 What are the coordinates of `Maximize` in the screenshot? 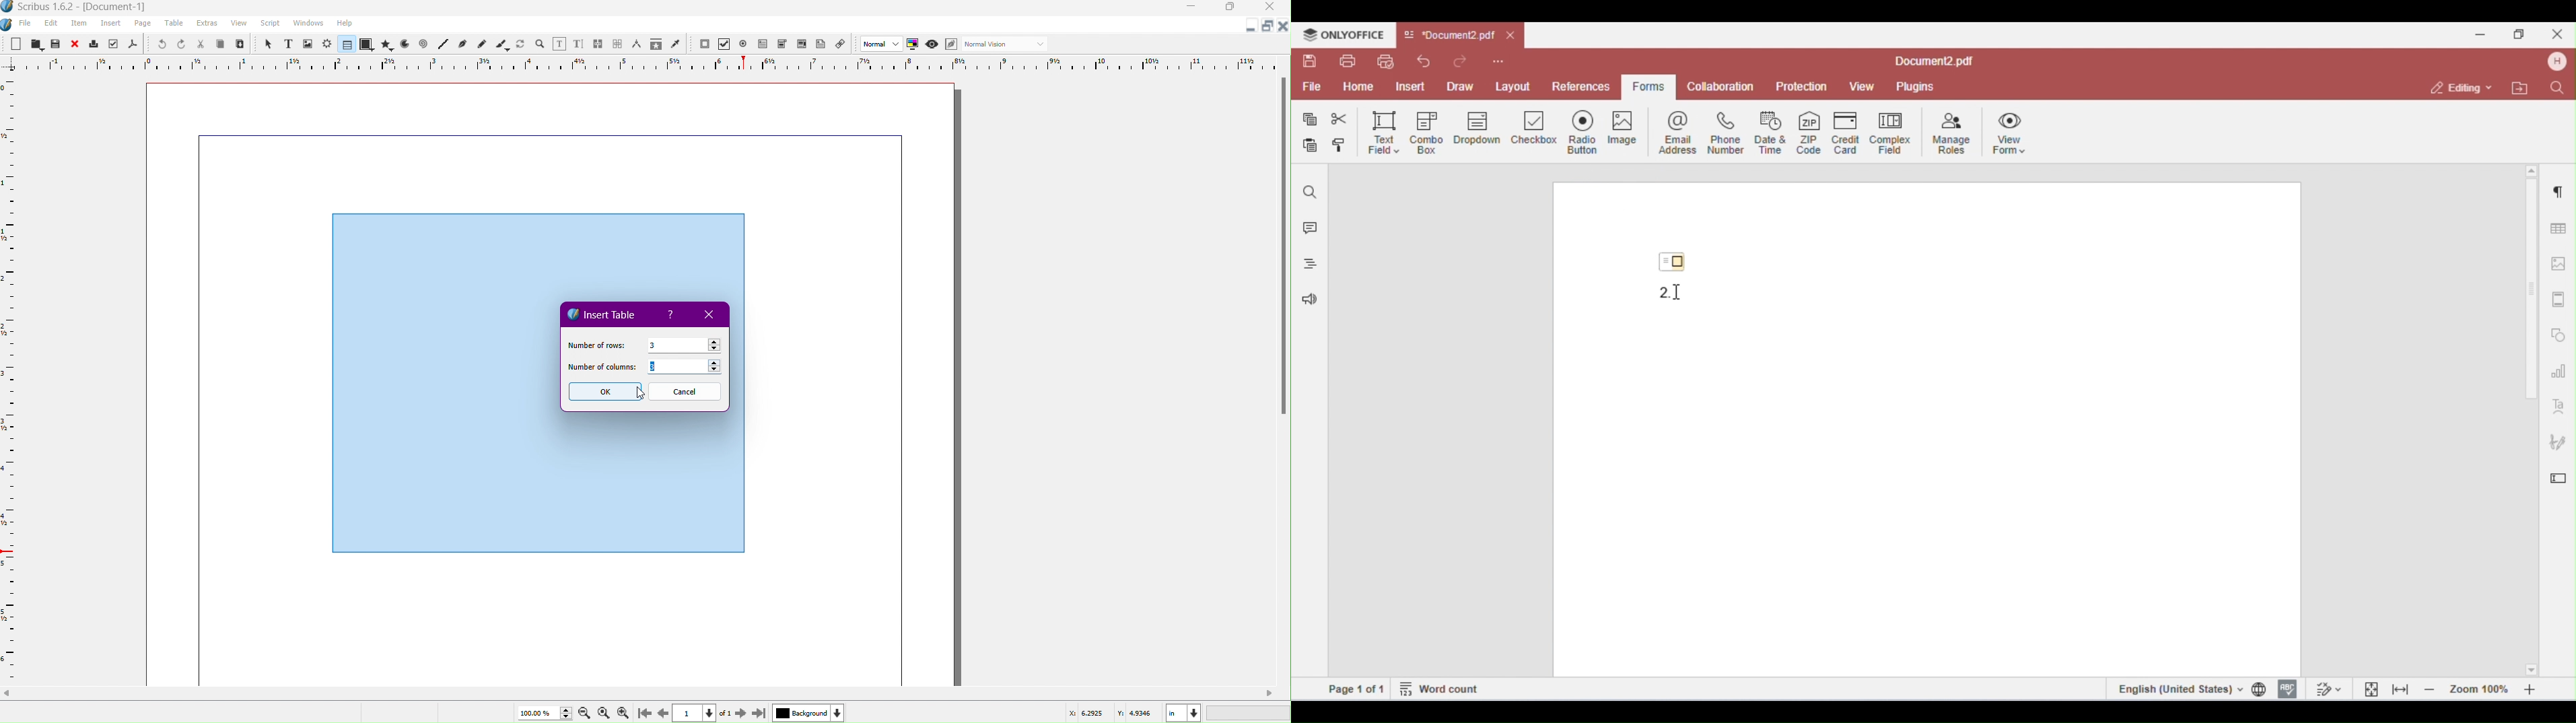 It's located at (1266, 26).